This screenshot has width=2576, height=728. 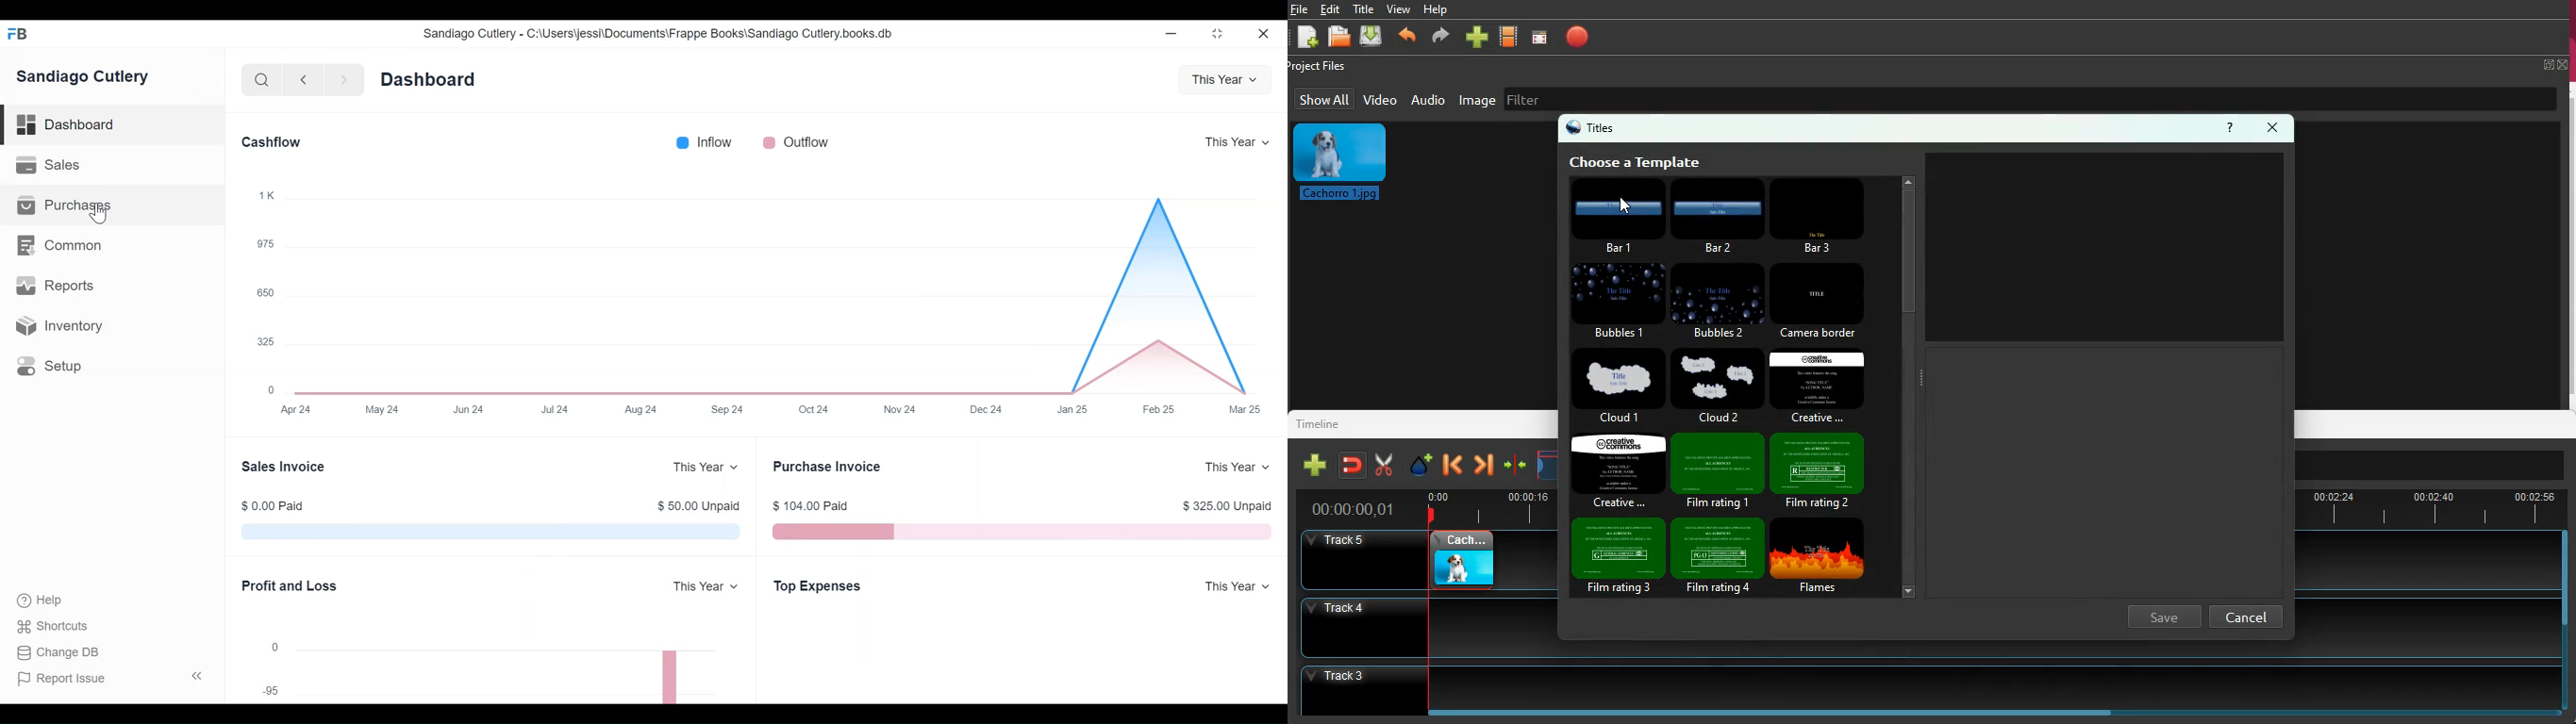 I want to click on Reports, so click(x=60, y=286).